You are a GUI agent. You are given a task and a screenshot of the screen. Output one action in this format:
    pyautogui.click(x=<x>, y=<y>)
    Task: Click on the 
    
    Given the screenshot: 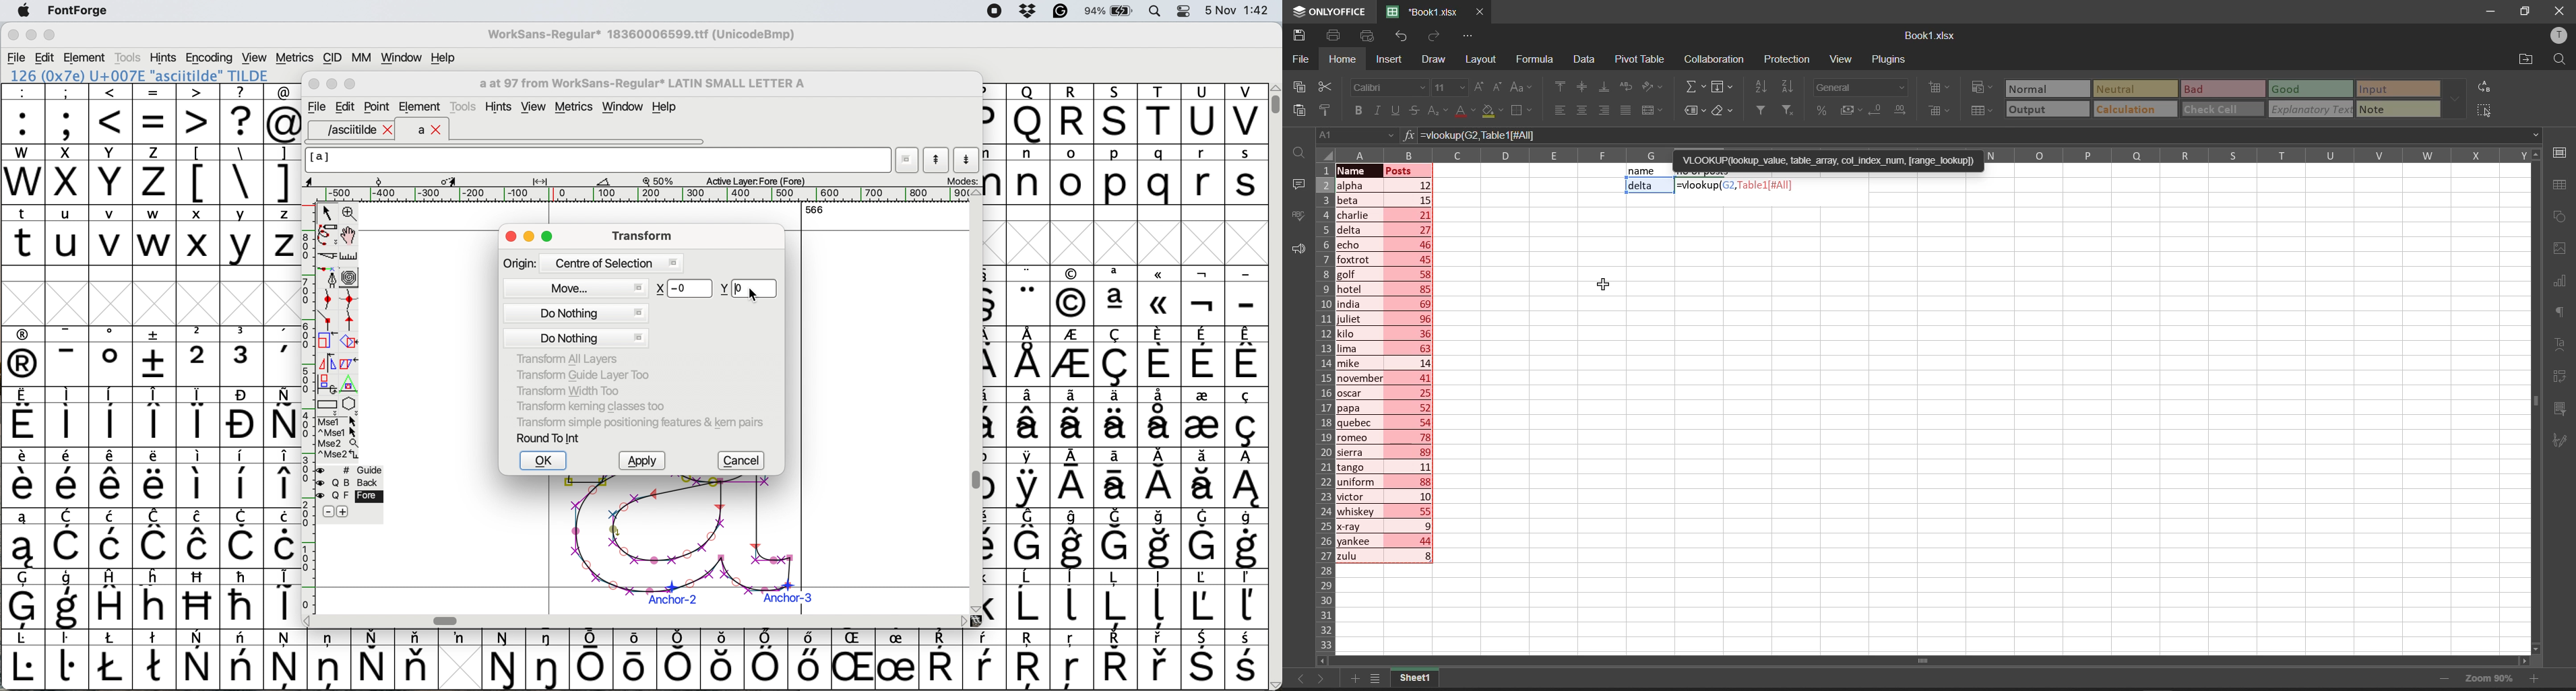 What is the action you would take?
    pyautogui.click(x=1031, y=660)
    